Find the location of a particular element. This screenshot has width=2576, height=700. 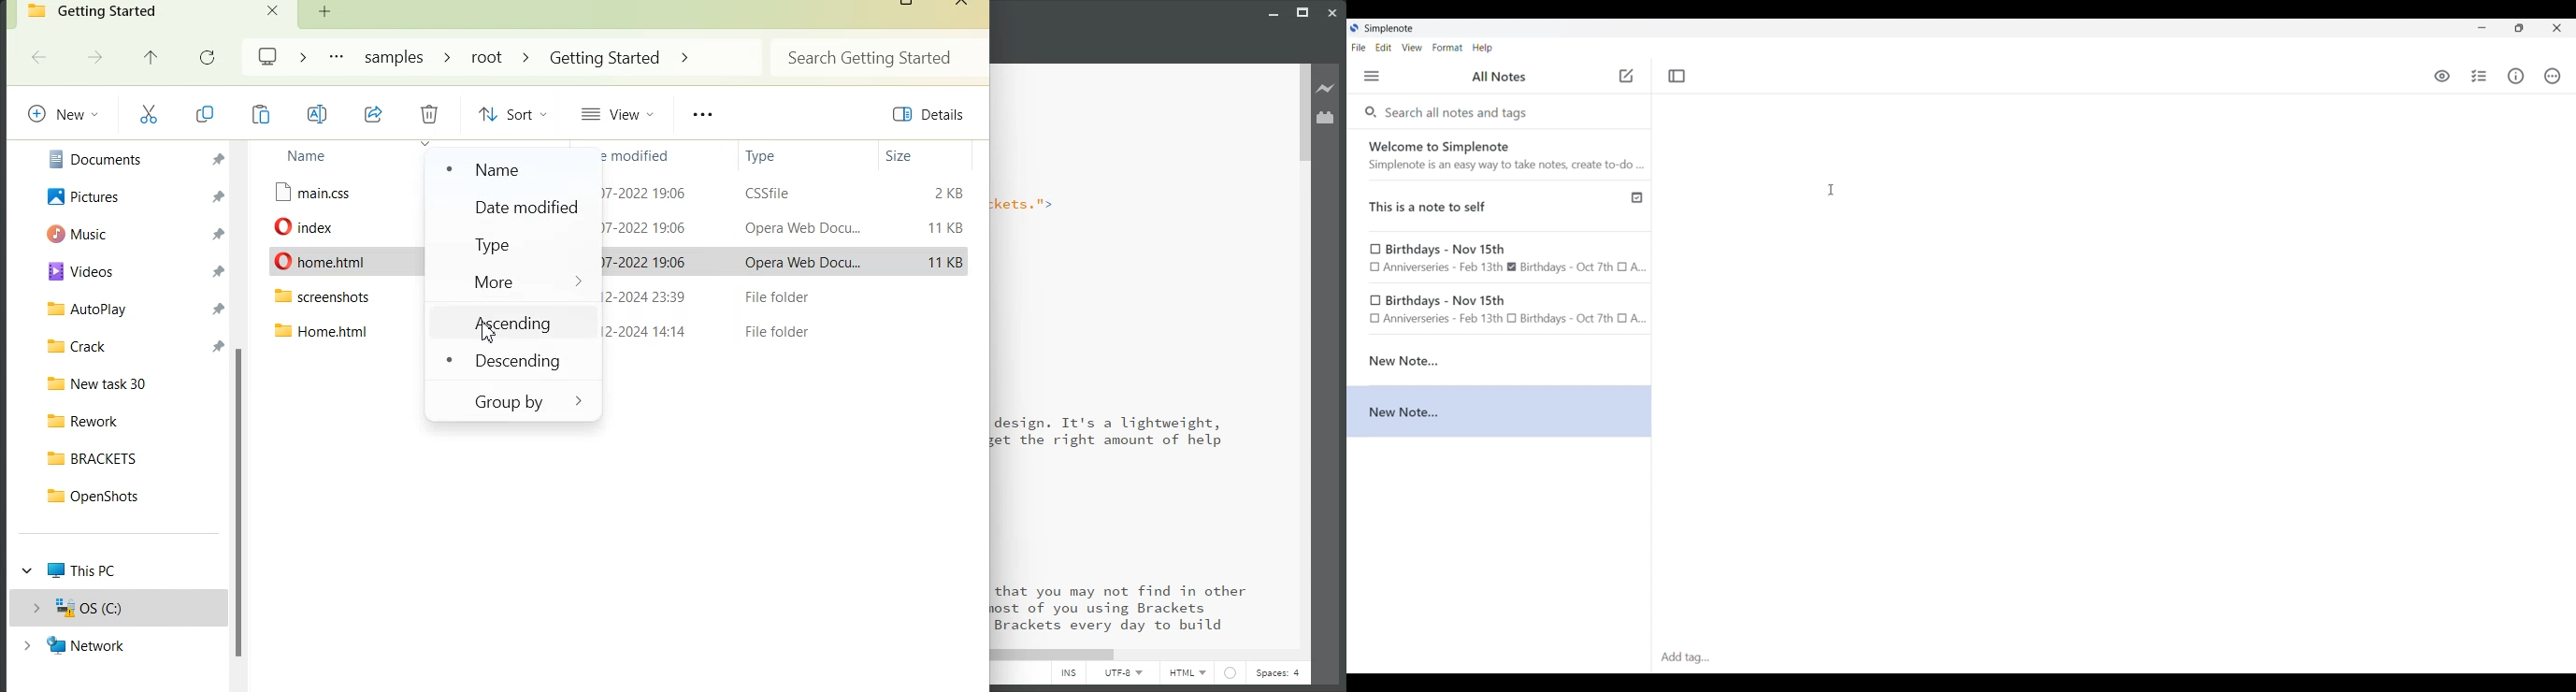

Getting Started is located at coordinates (605, 58).